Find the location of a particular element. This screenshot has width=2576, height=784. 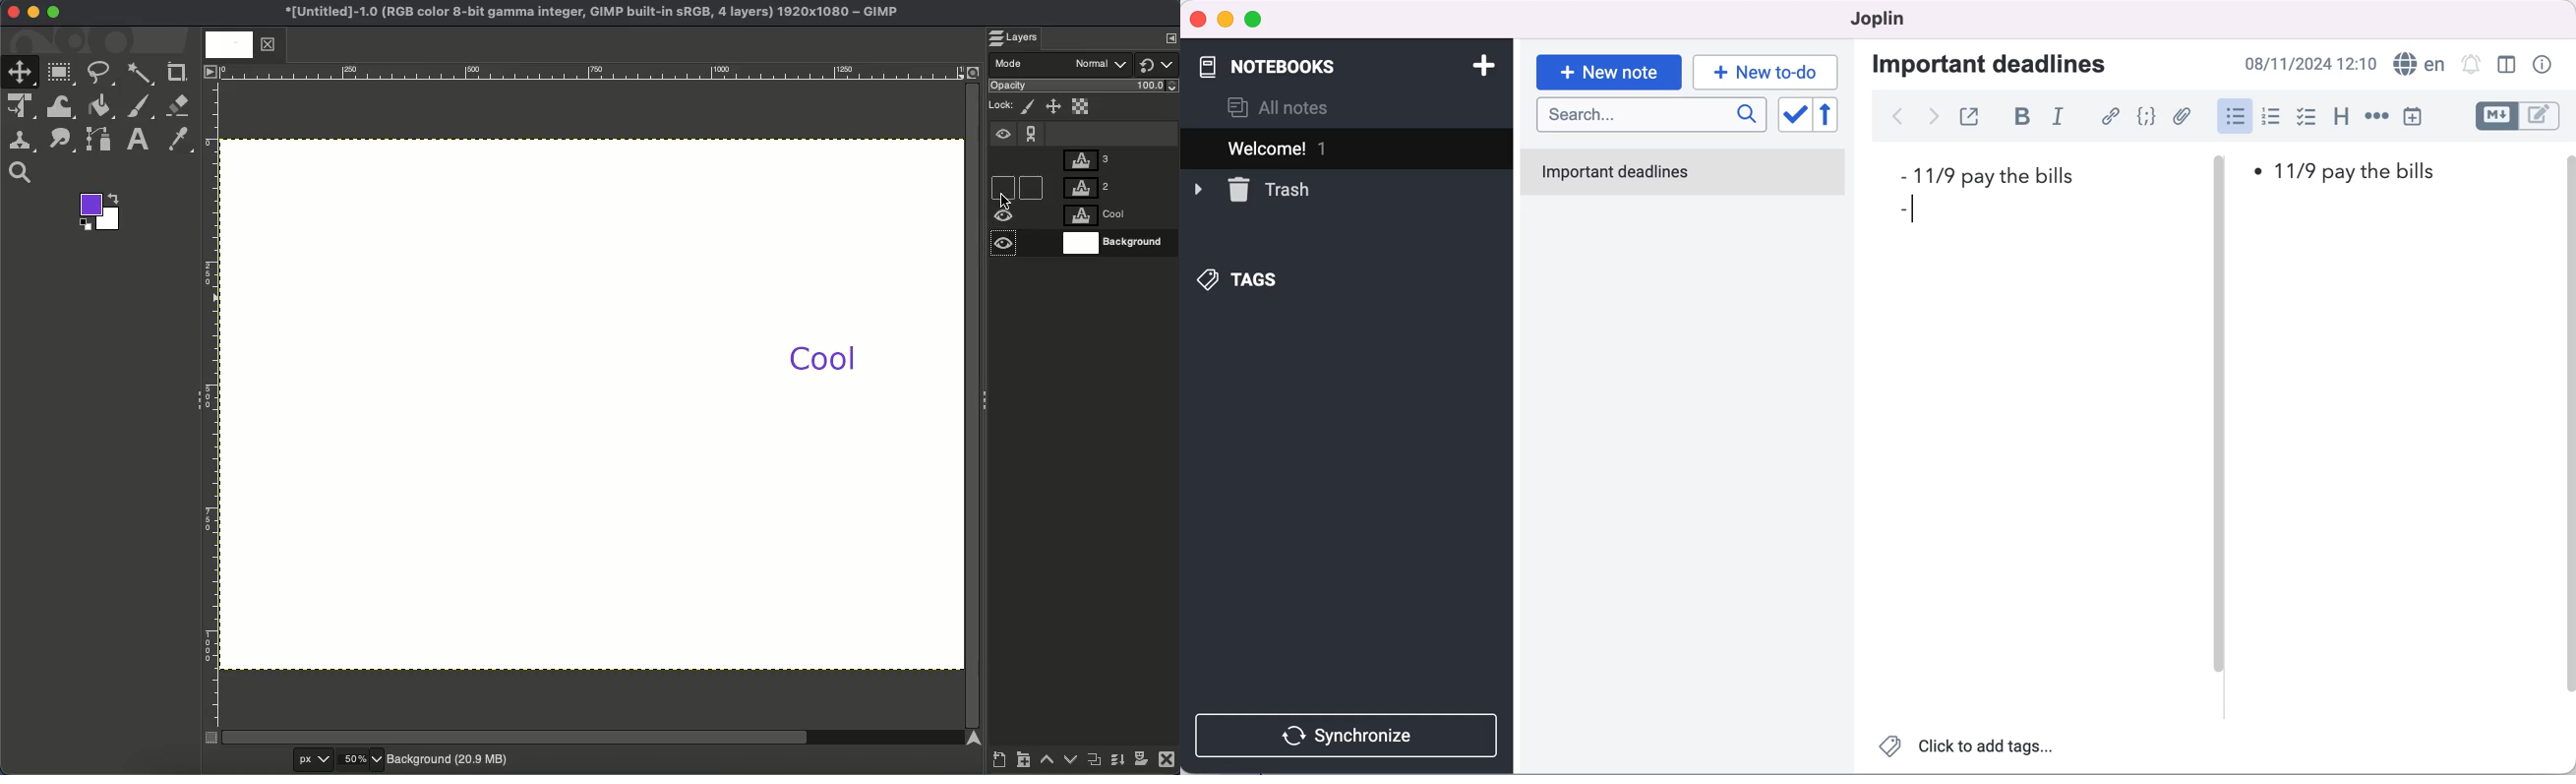

synchronize is located at coordinates (1352, 735).